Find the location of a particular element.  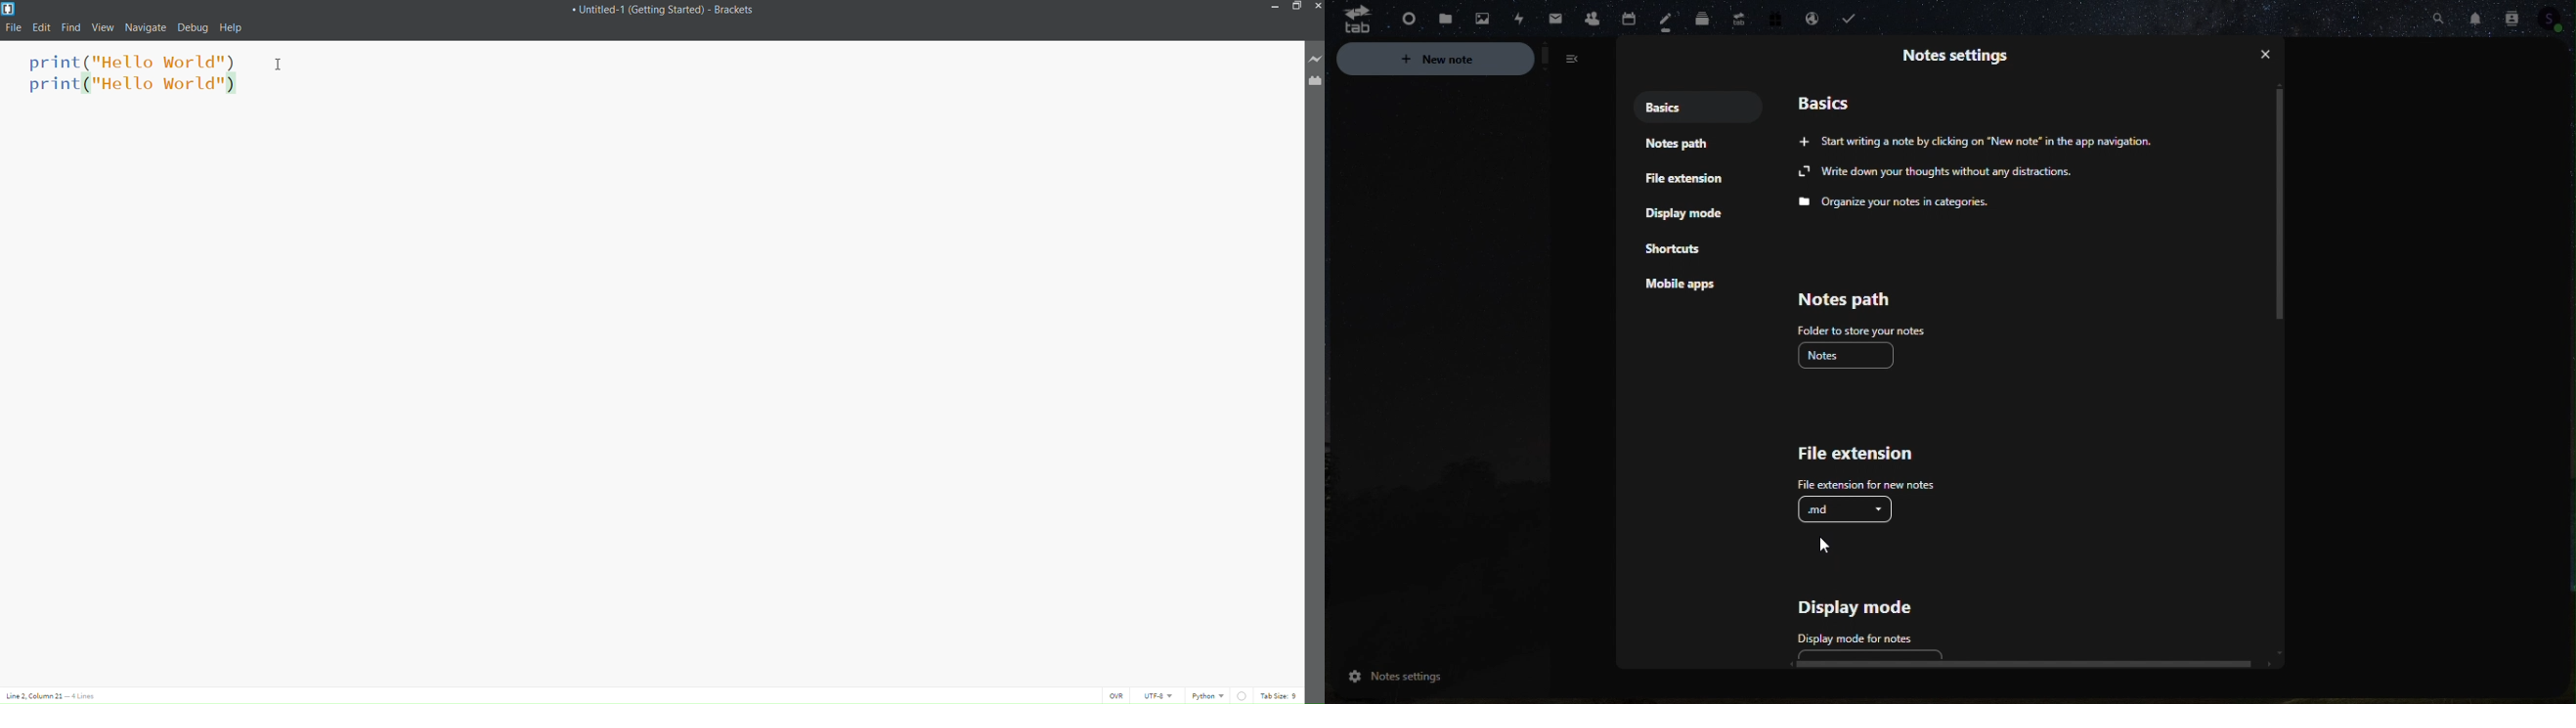

file is located at coordinates (13, 27).